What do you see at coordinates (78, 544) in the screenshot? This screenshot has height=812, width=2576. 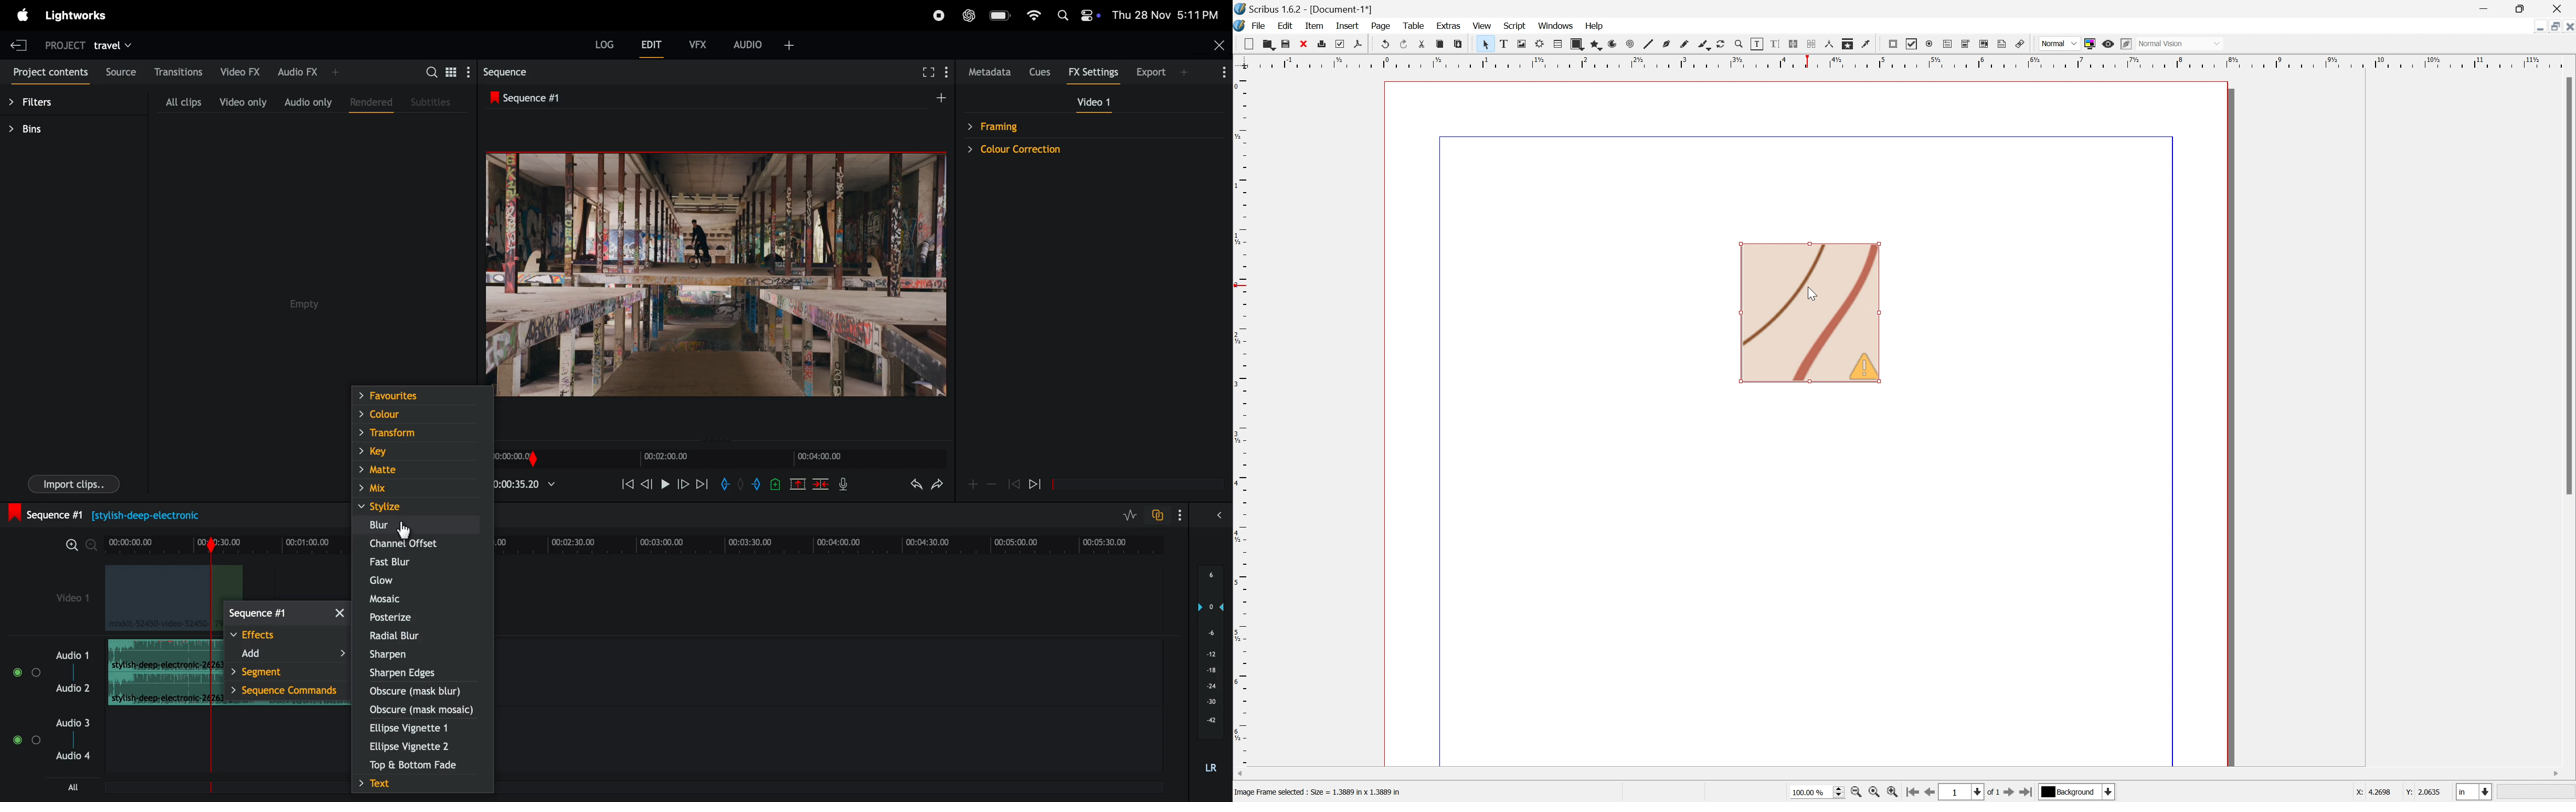 I see `zoom in zoom out` at bounding box center [78, 544].